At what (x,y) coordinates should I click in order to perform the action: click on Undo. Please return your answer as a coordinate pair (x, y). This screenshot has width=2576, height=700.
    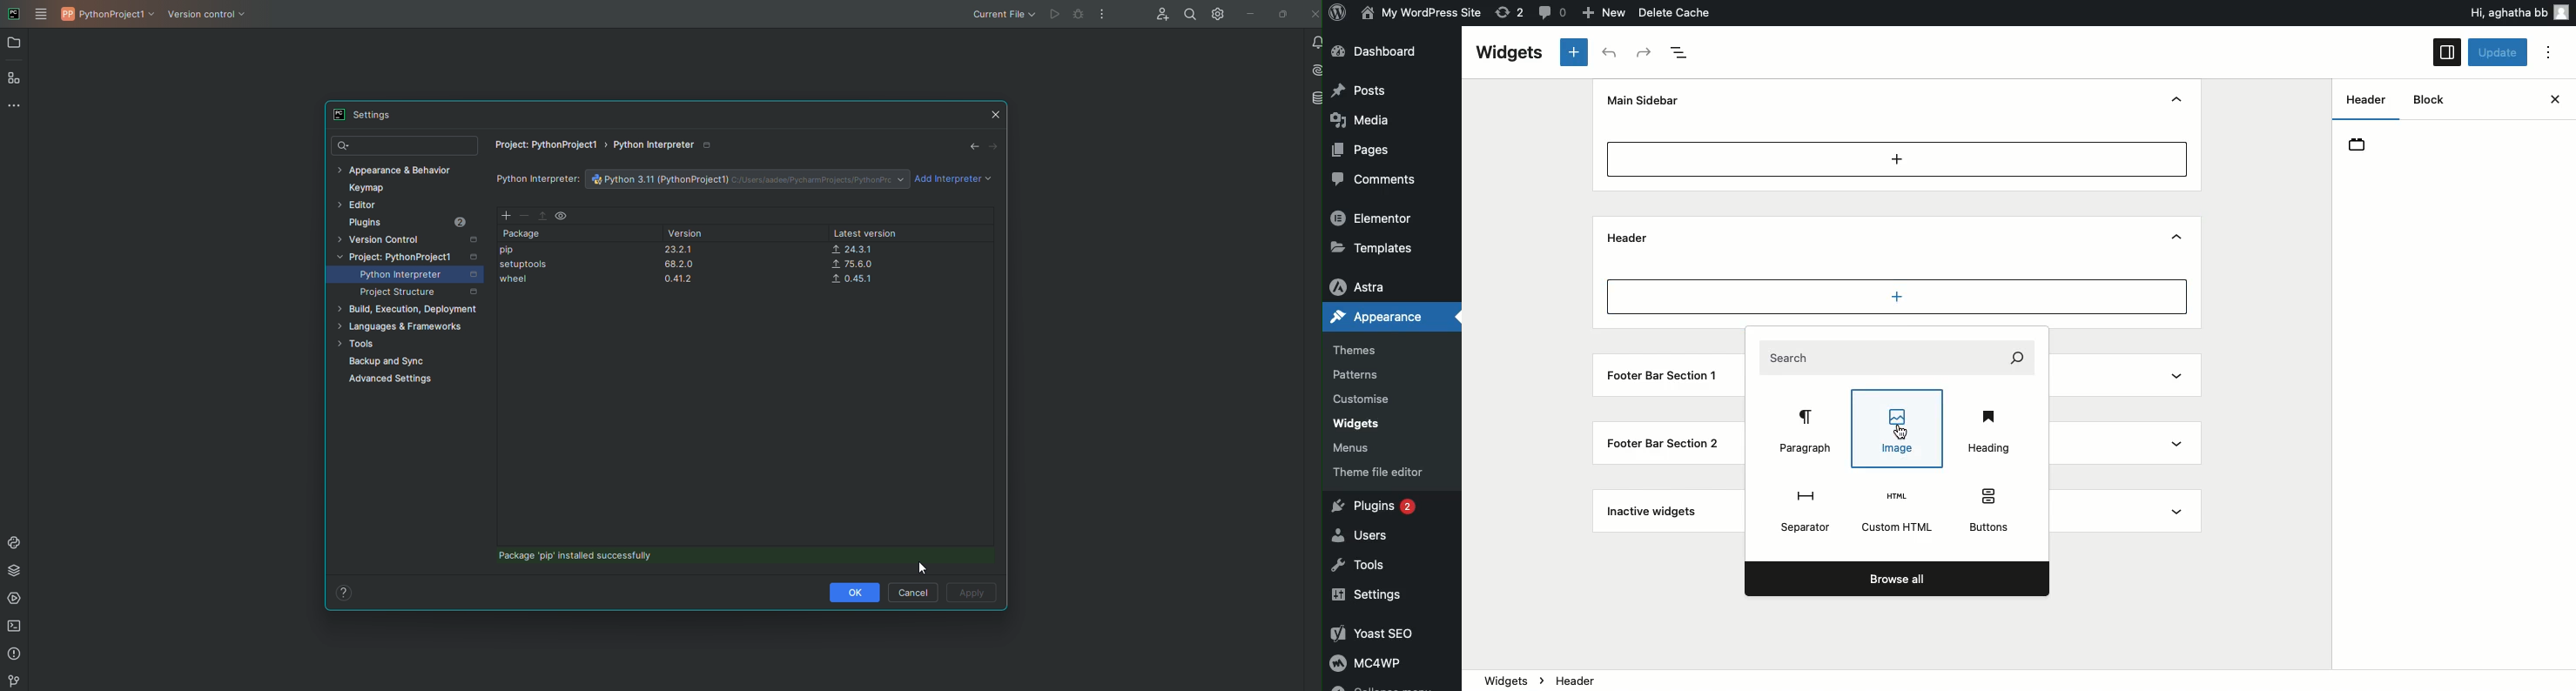
    Looking at the image, I should click on (1612, 53).